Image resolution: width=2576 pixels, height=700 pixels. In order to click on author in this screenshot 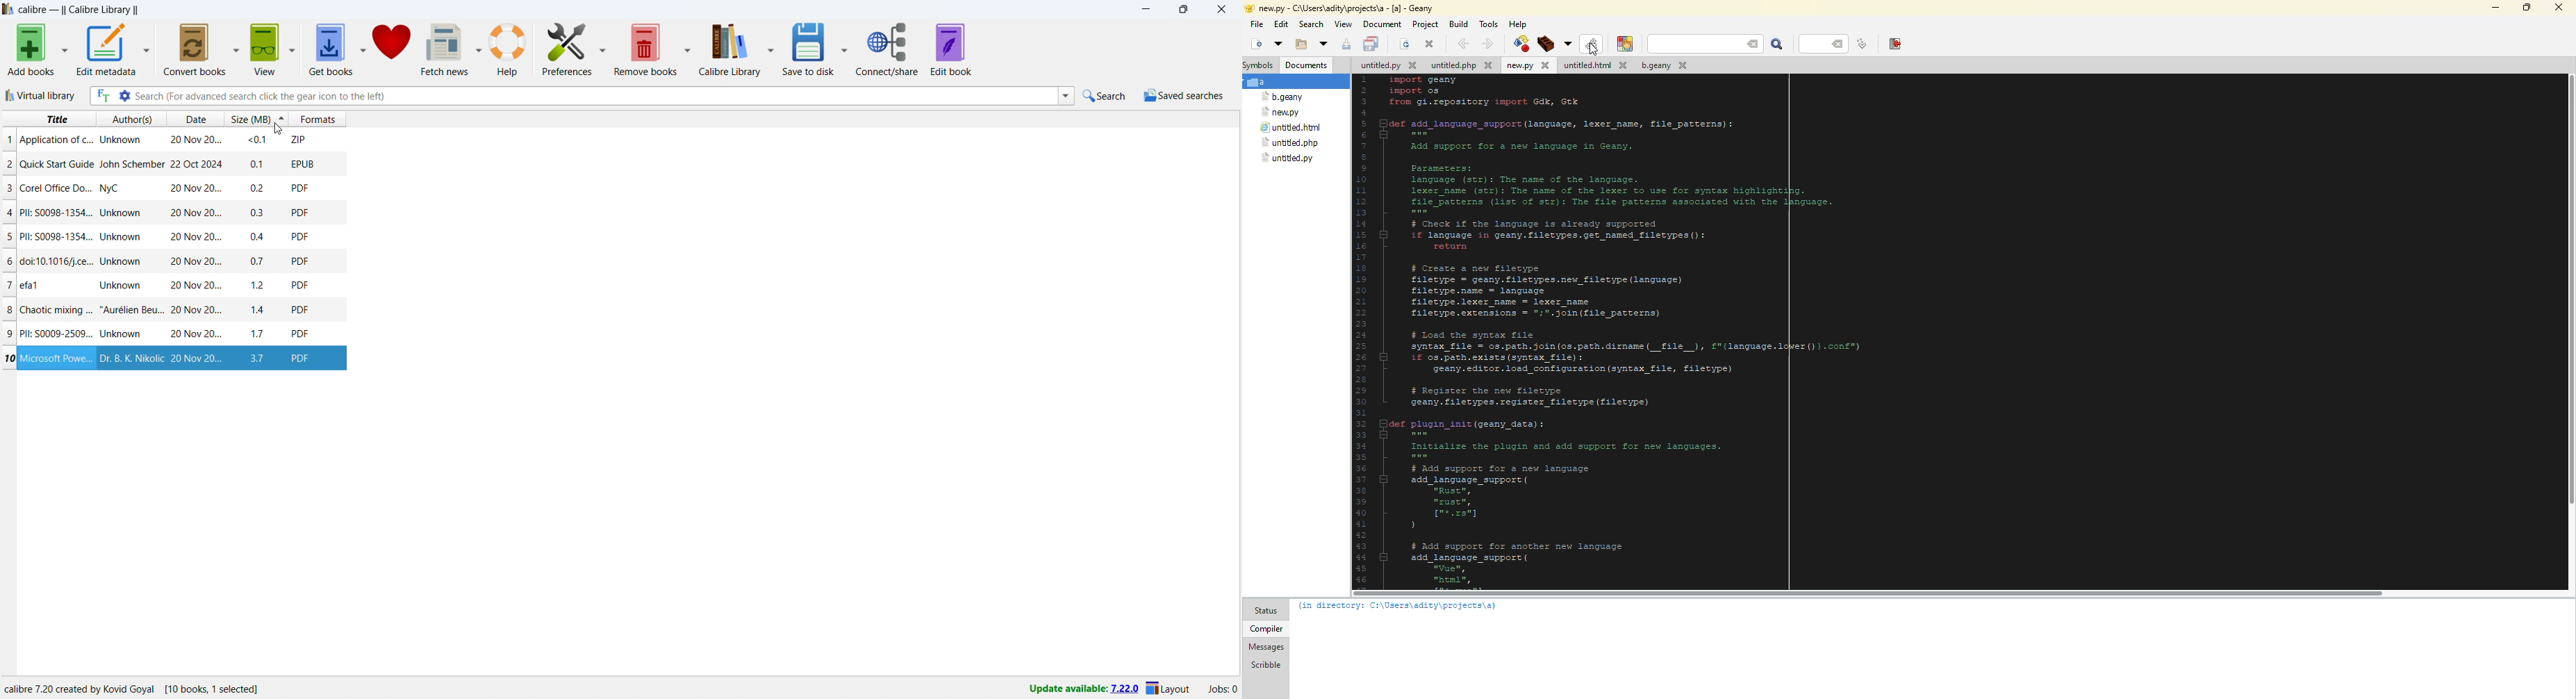, I will do `click(122, 237)`.